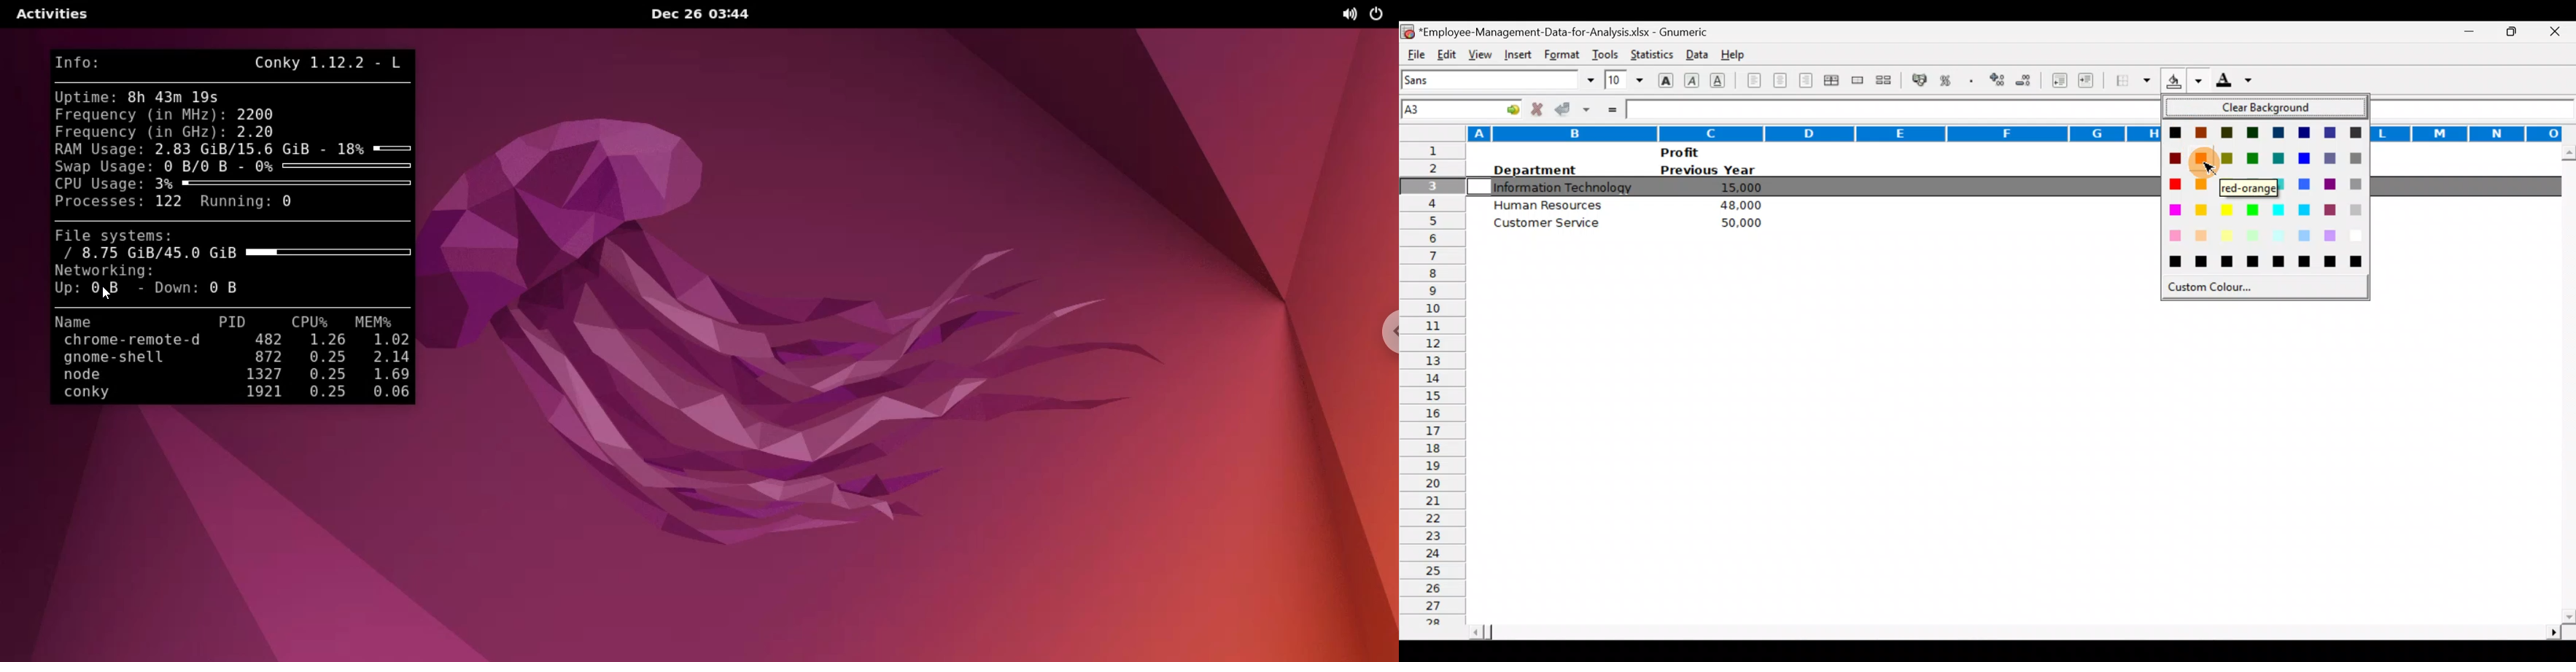 This screenshot has height=672, width=2576. What do you see at coordinates (1553, 226) in the screenshot?
I see `Customer service` at bounding box center [1553, 226].